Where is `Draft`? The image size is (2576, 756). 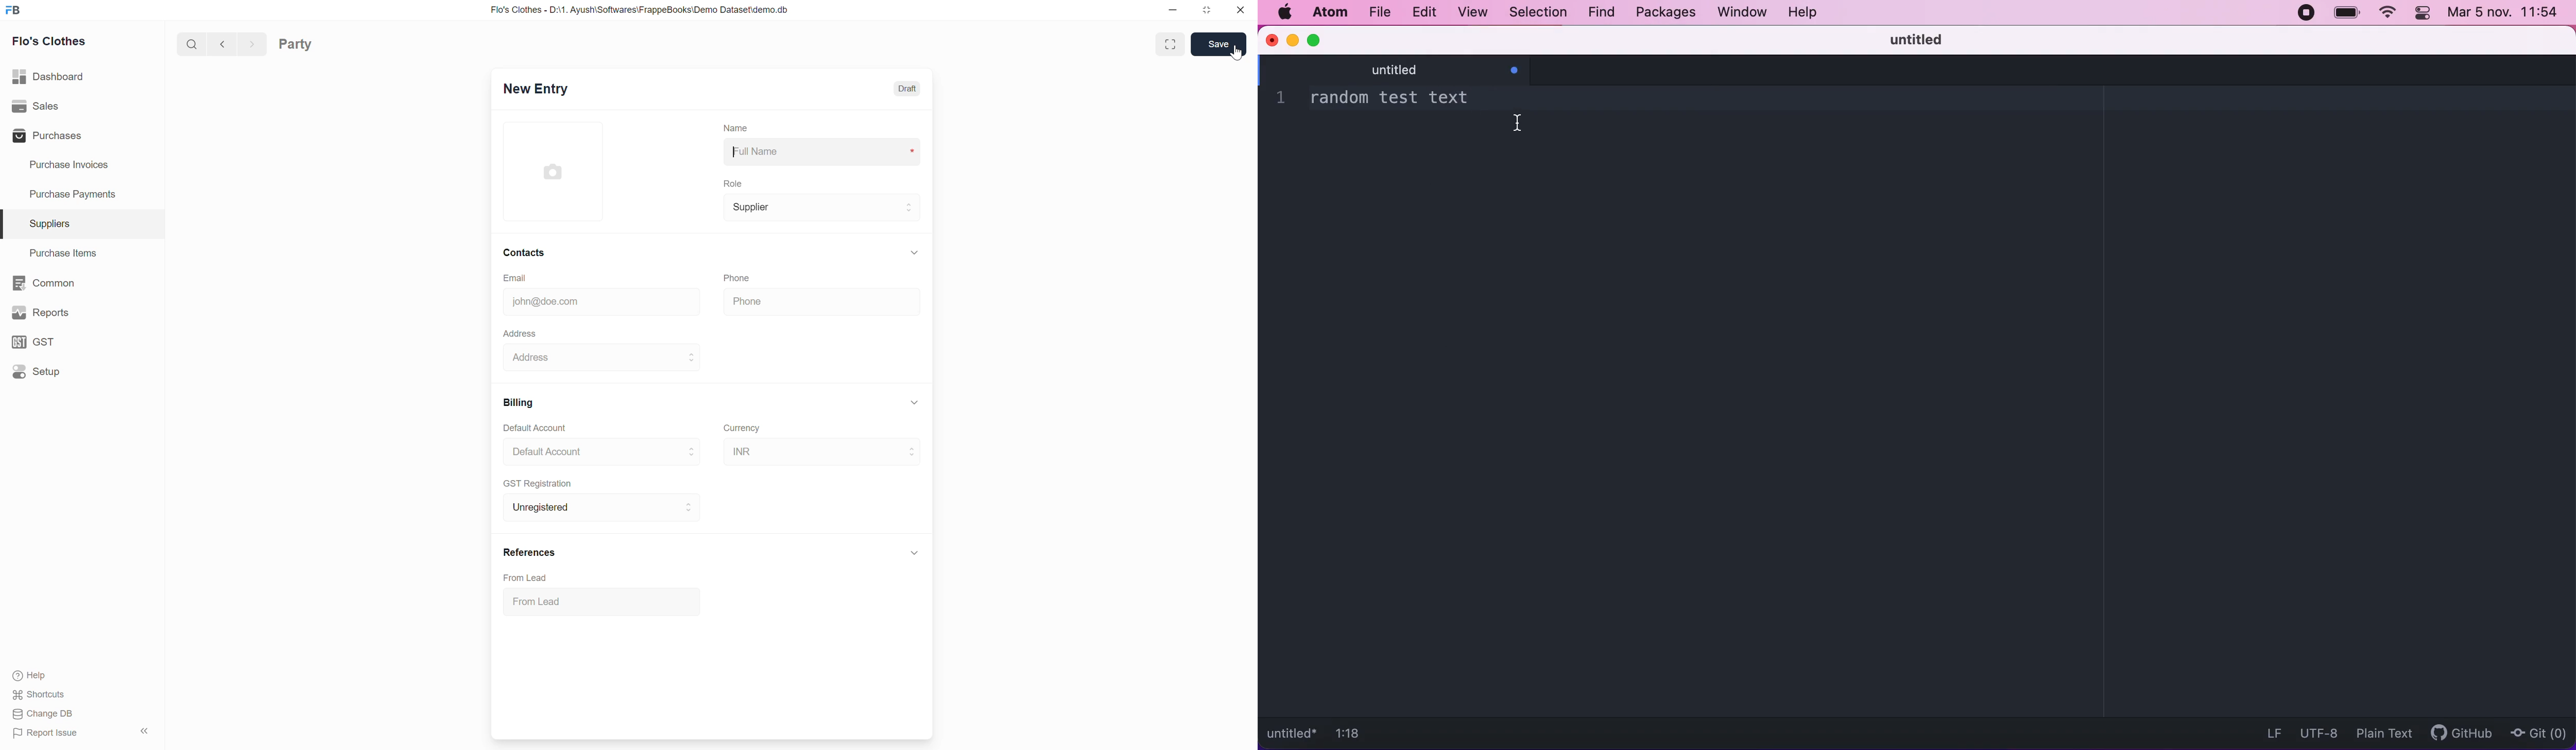 Draft is located at coordinates (907, 89).